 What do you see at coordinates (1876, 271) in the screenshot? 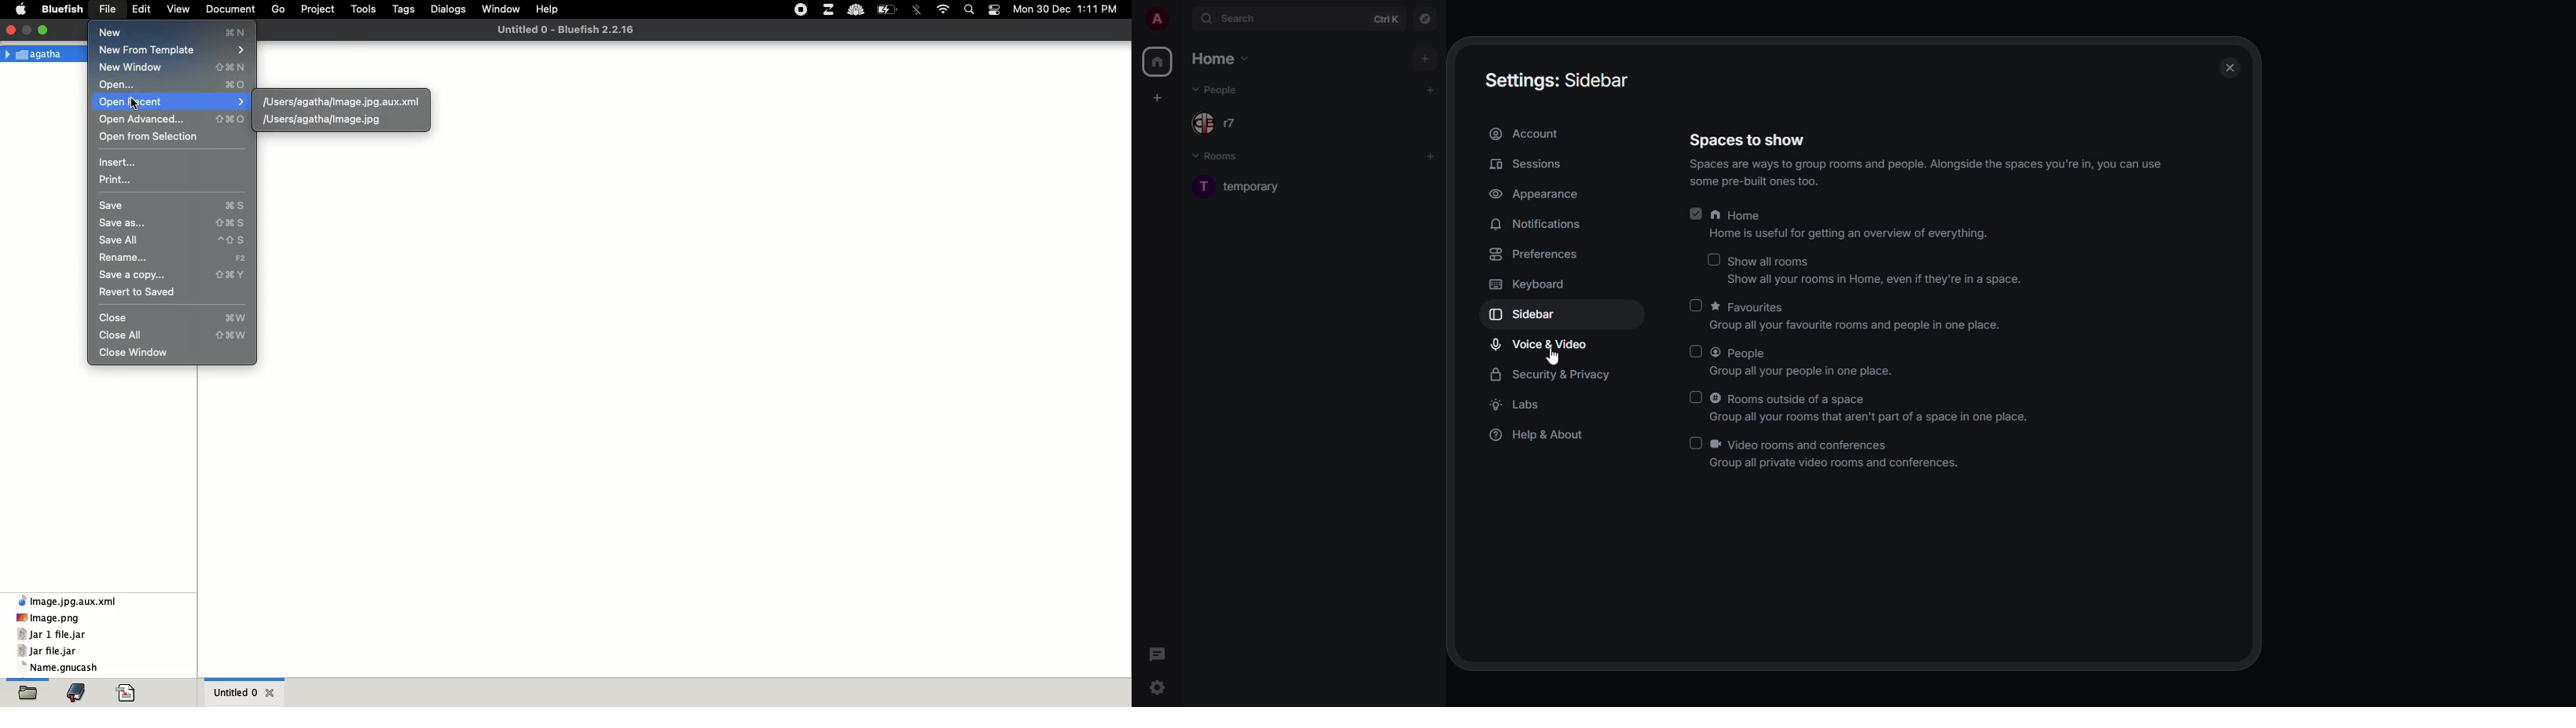
I see `show all rooms` at bounding box center [1876, 271].